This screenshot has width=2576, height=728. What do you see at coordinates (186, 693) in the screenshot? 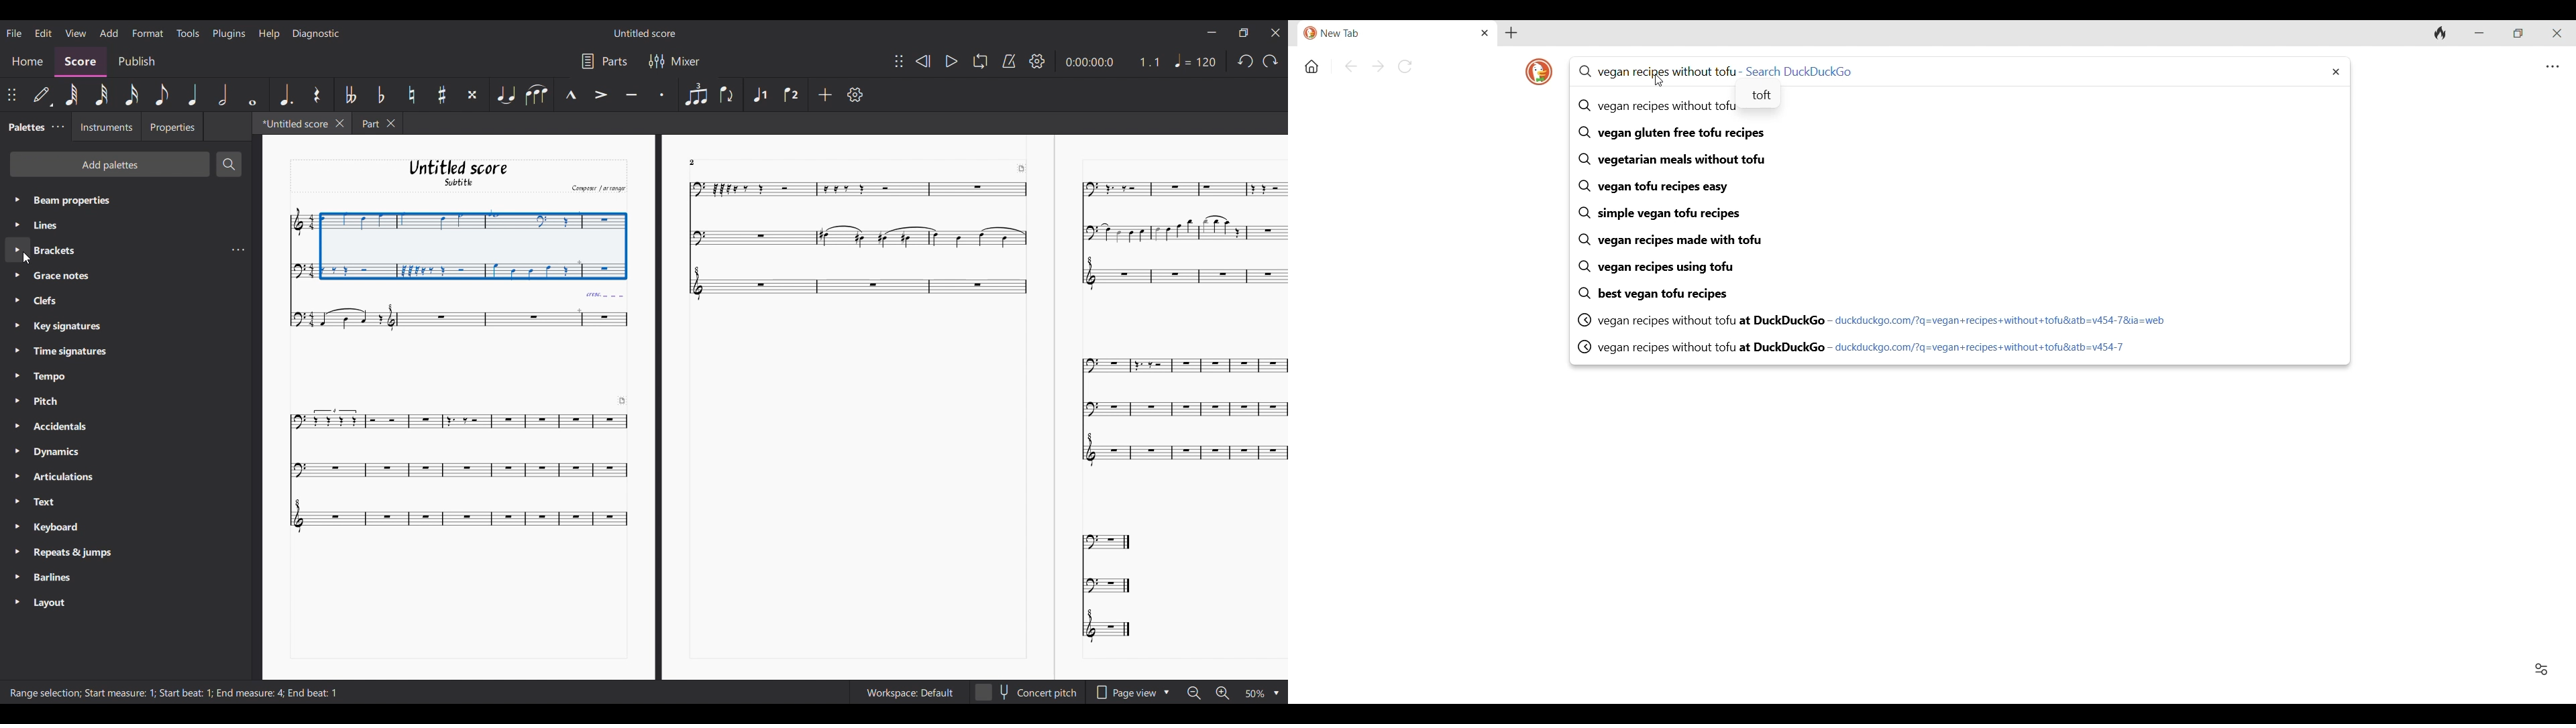
I see `Start beat : 1;` at bounding box center [186, 693].